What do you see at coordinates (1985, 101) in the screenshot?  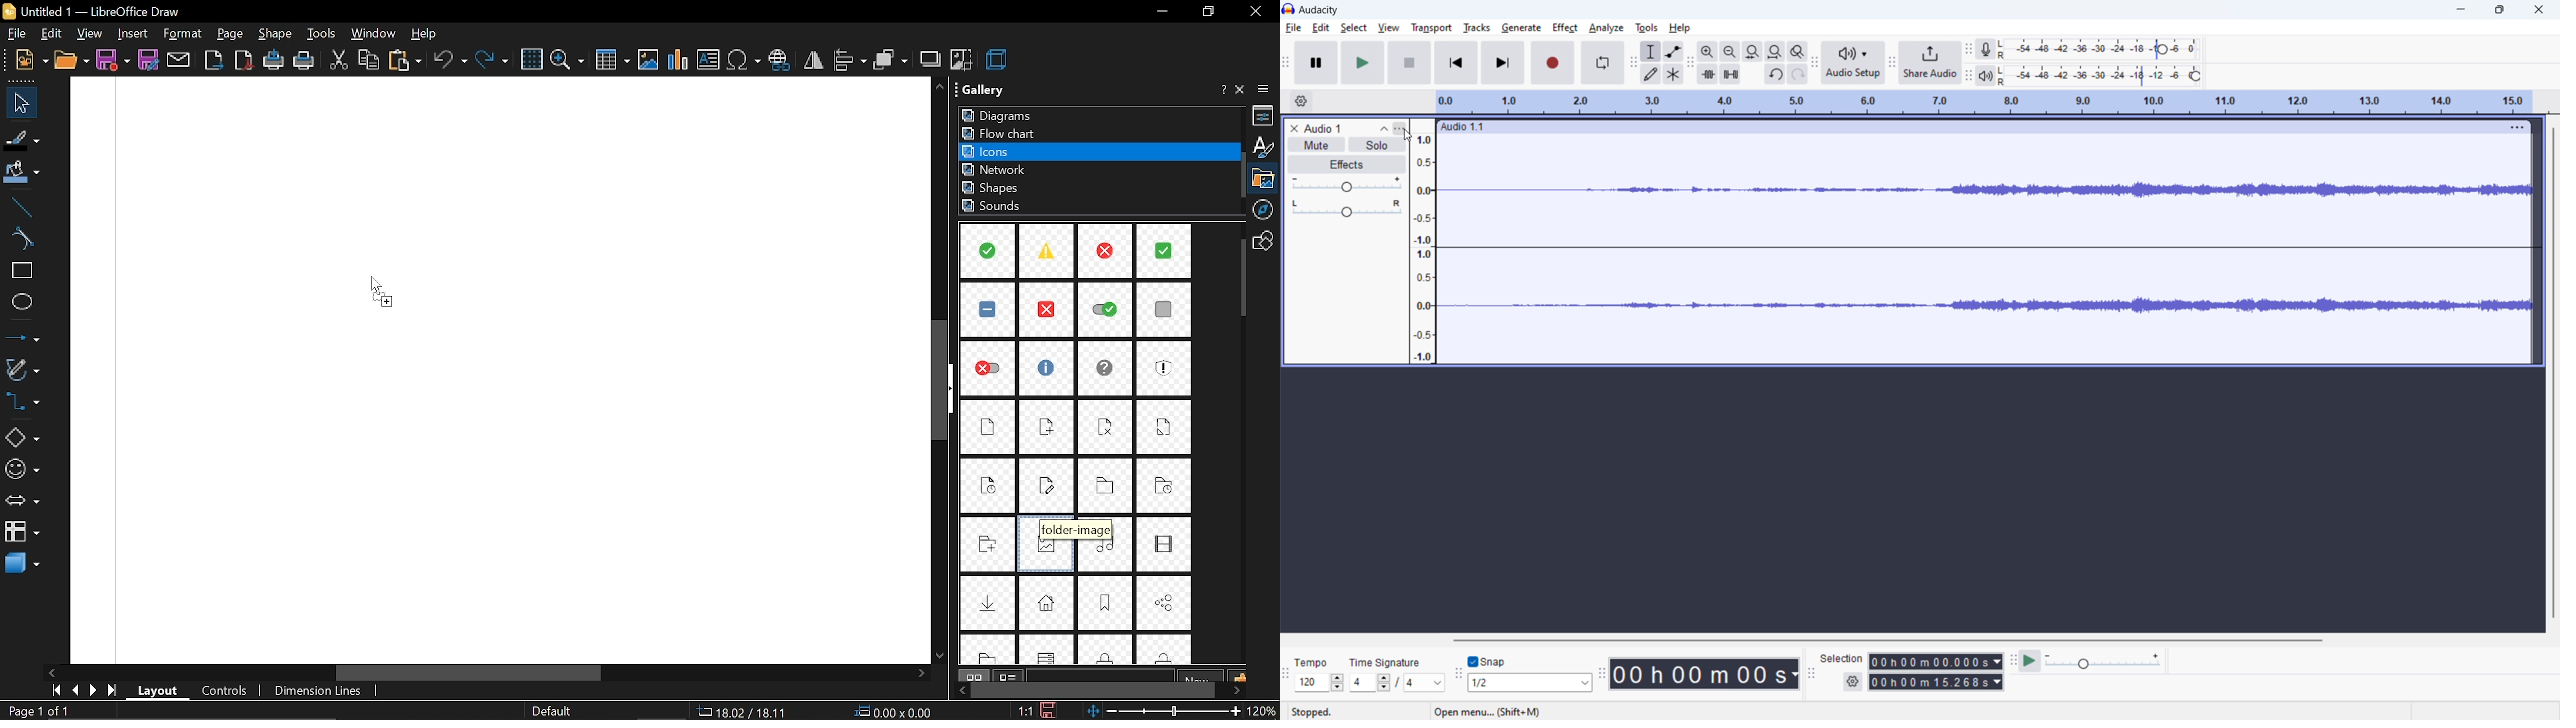 I see `timeline` at bounding box center [1985, 101].